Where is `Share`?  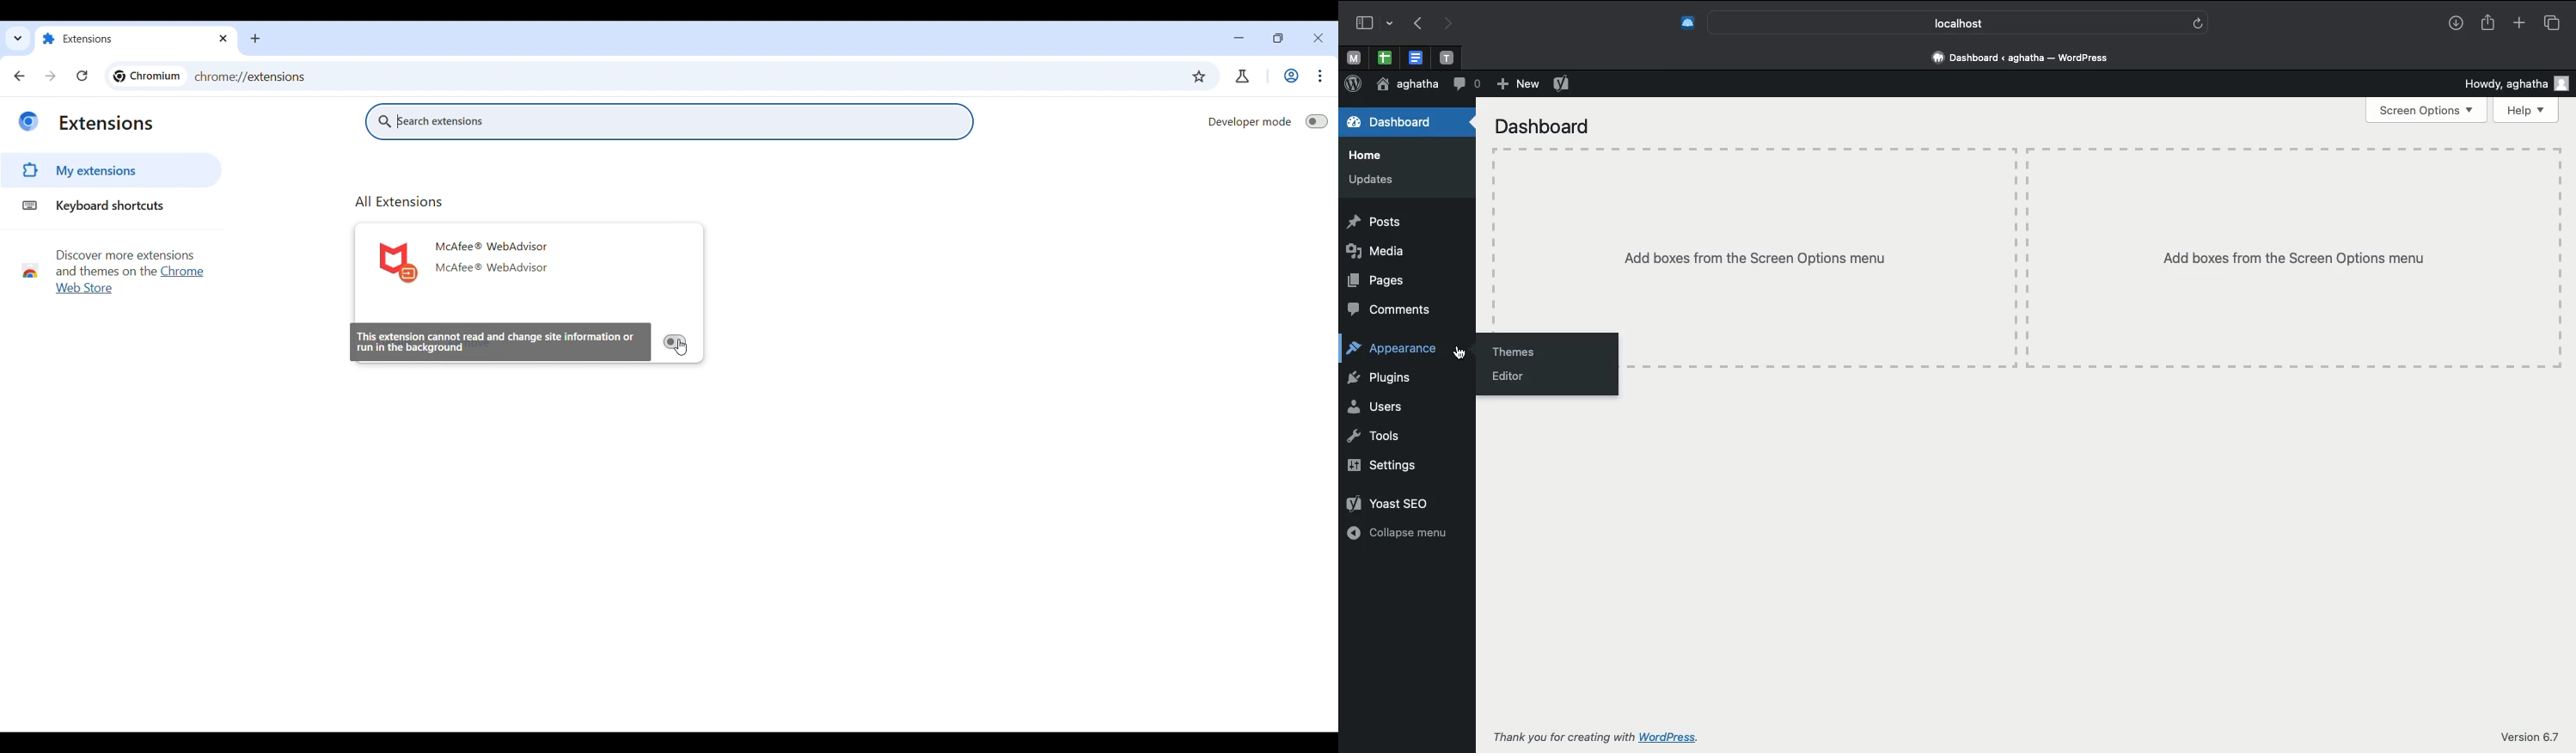
Share is located at coordinates (2487, 21).